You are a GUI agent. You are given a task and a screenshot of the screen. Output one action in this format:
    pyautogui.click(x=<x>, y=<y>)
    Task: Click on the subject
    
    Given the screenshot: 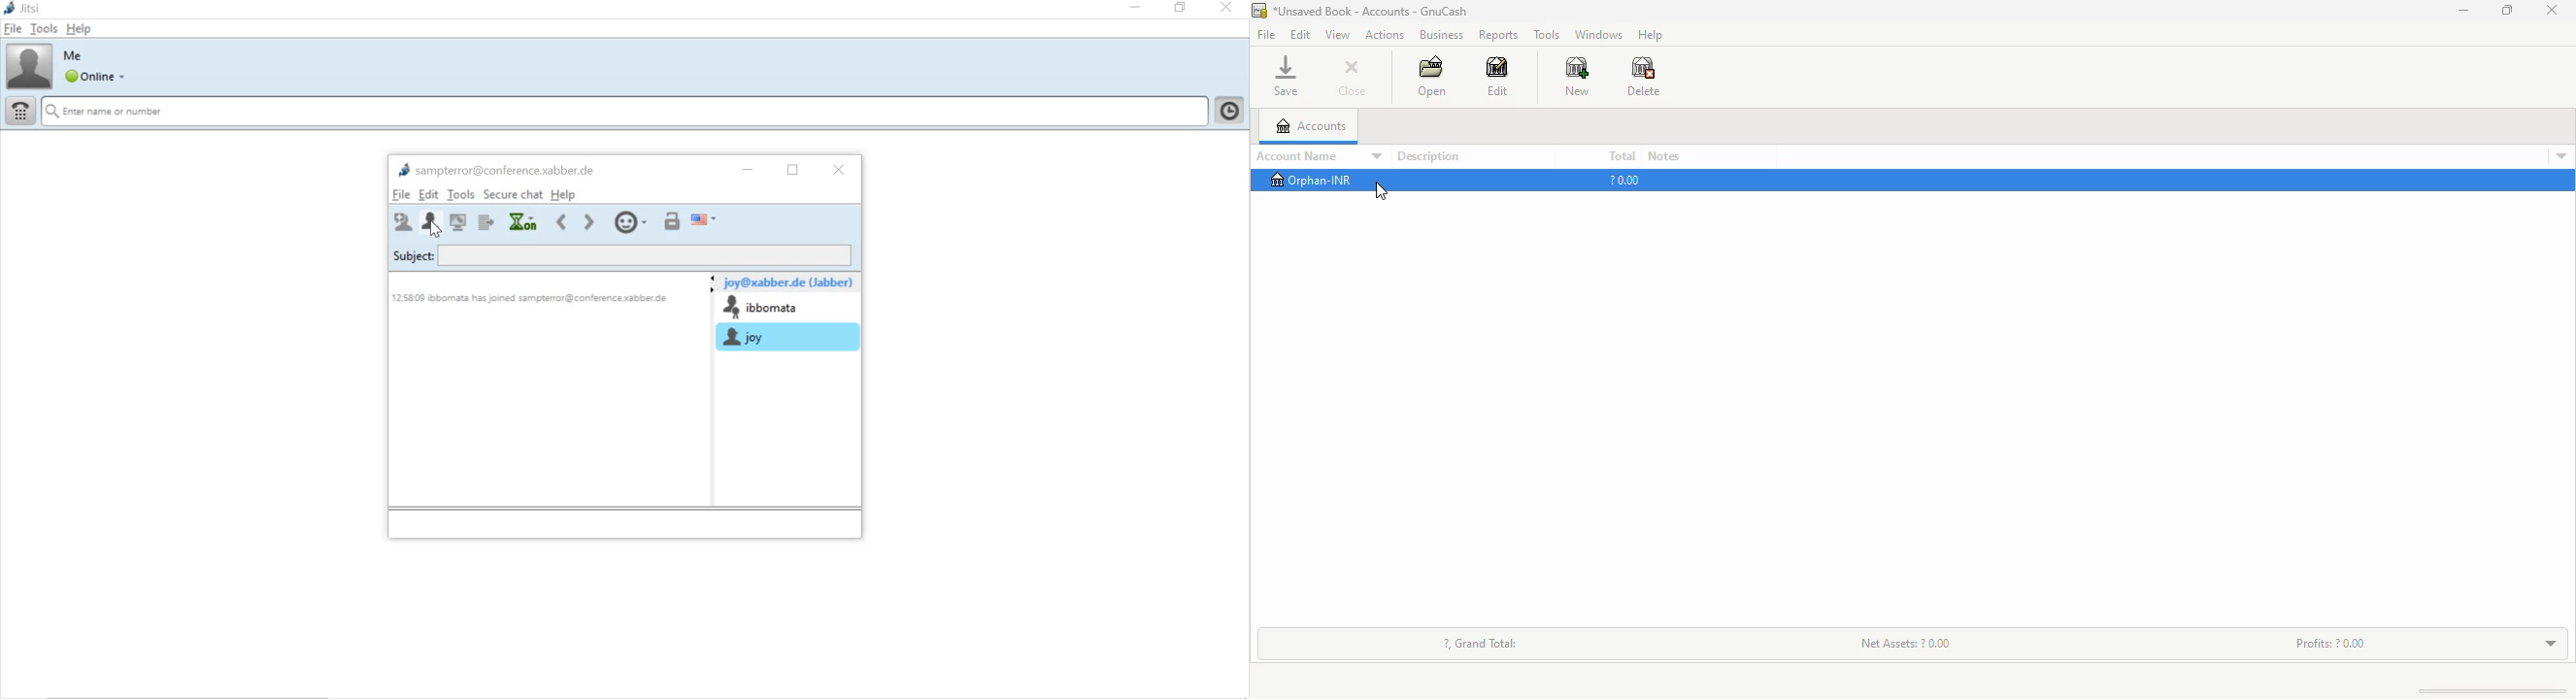 What is the action you would take?
    pyautogui.click(x=626, y=254)
    